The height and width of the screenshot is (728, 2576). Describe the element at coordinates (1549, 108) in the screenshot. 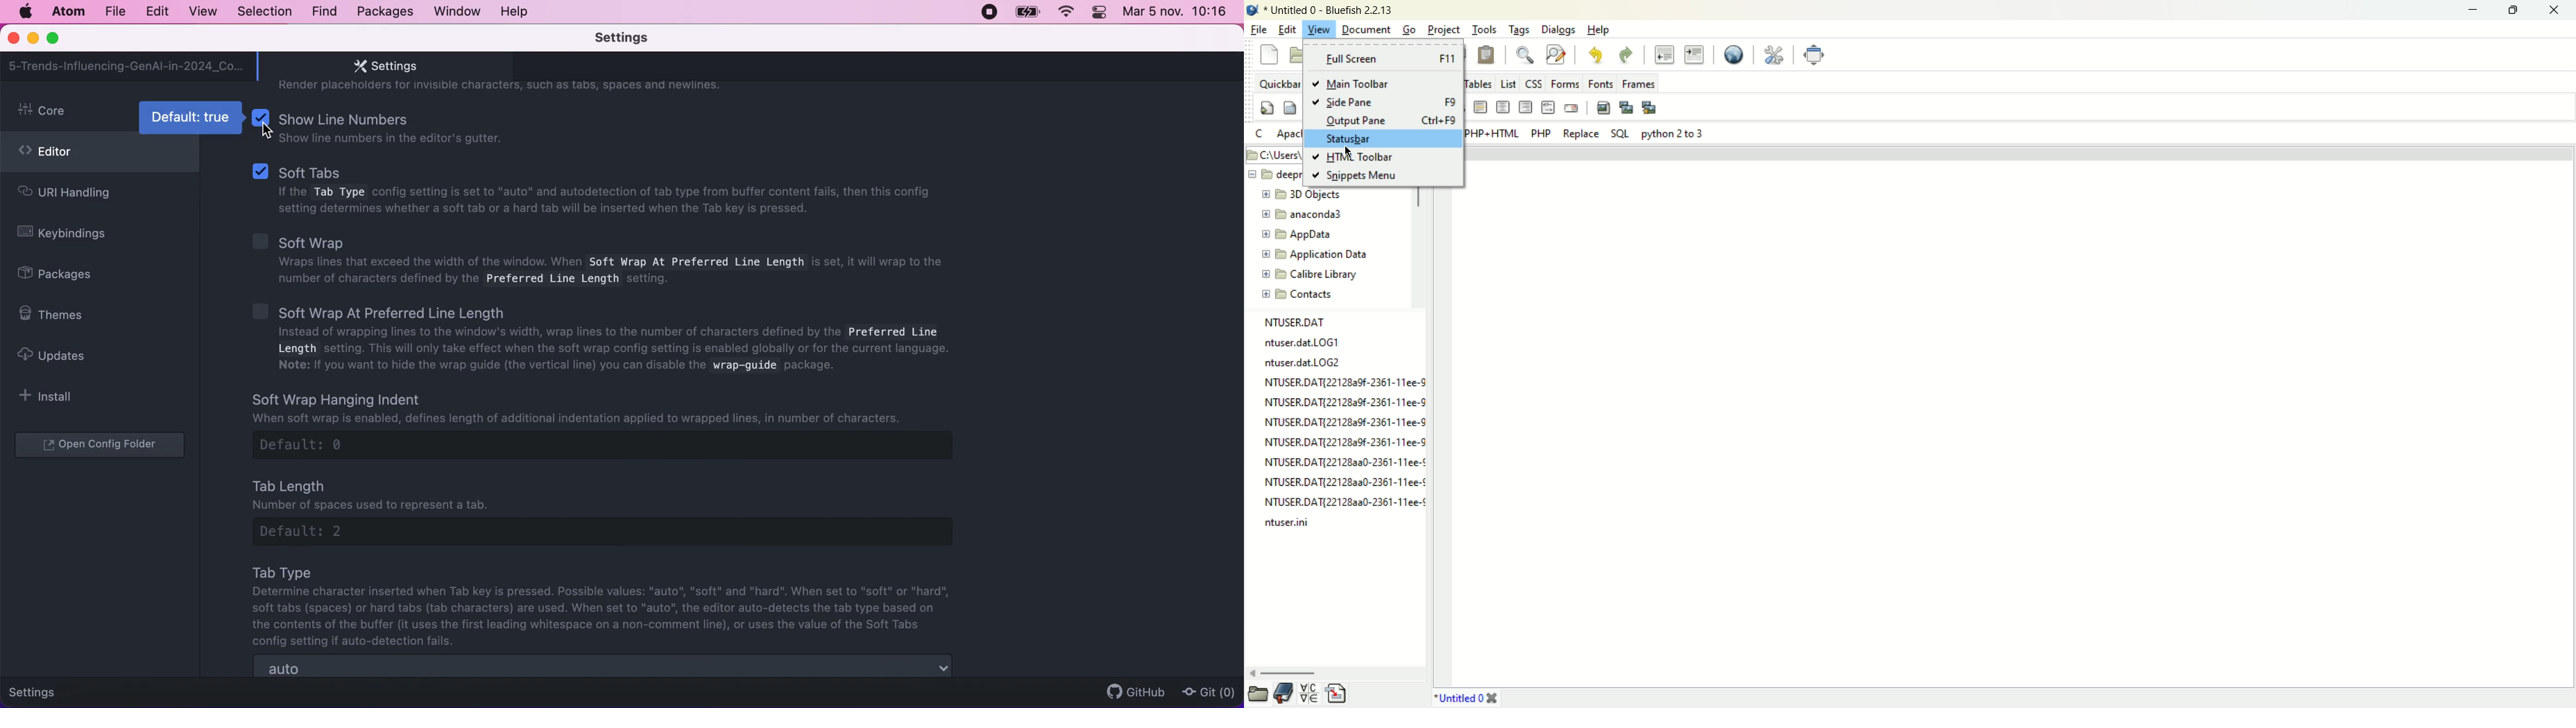

I see `html comment` at that location.